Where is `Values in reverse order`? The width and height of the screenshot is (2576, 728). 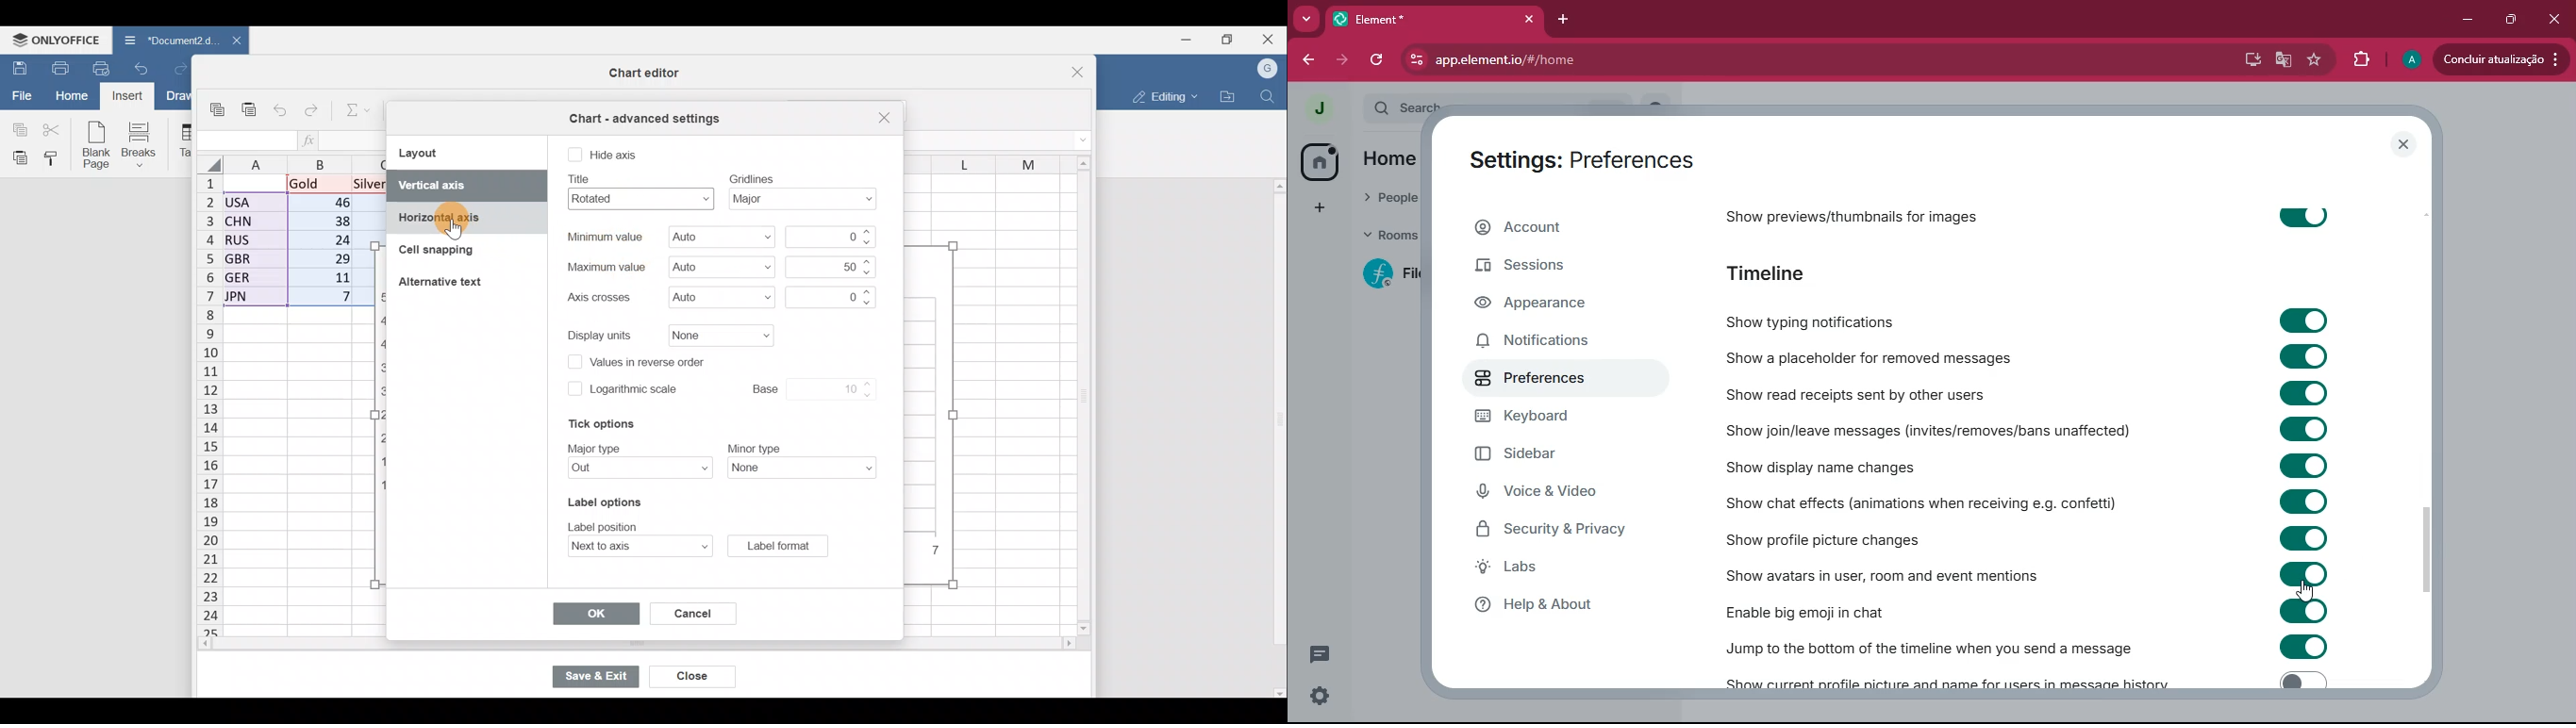
Values in reverse order is located at coordinates (653, 363).